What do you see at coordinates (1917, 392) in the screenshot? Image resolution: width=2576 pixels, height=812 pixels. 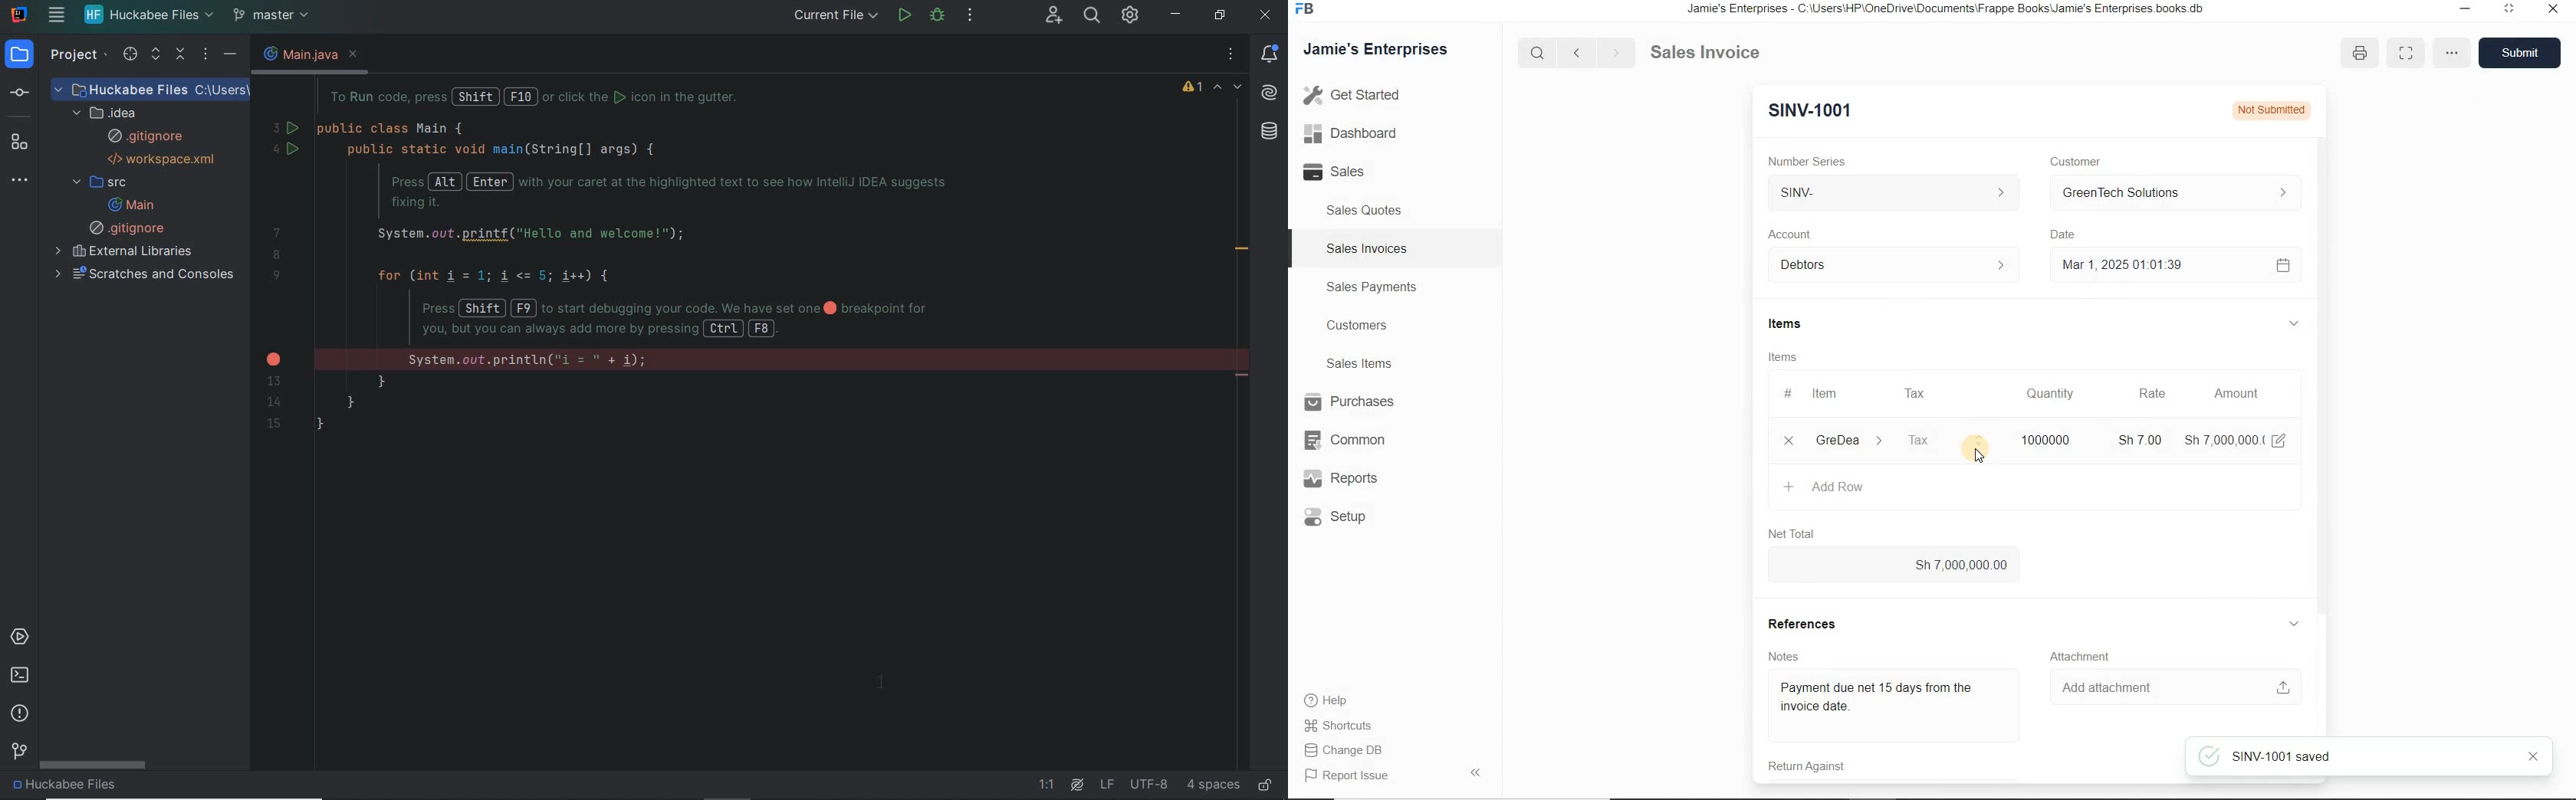 I see `Tax` at bounding box center [1917, 392].